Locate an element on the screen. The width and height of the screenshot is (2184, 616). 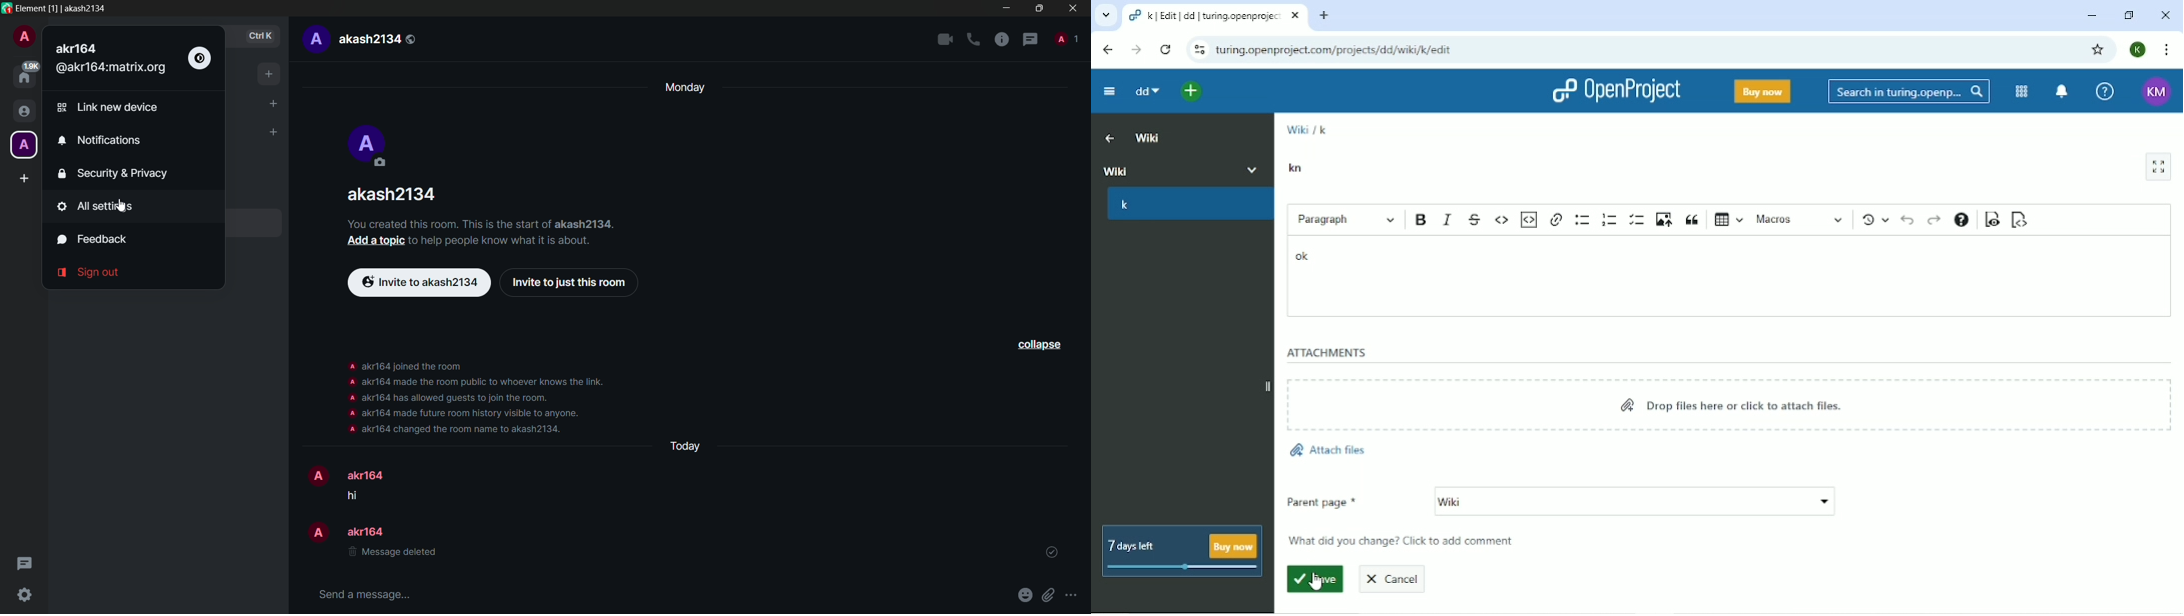
akash2134 is located at coordinates (394, 194).